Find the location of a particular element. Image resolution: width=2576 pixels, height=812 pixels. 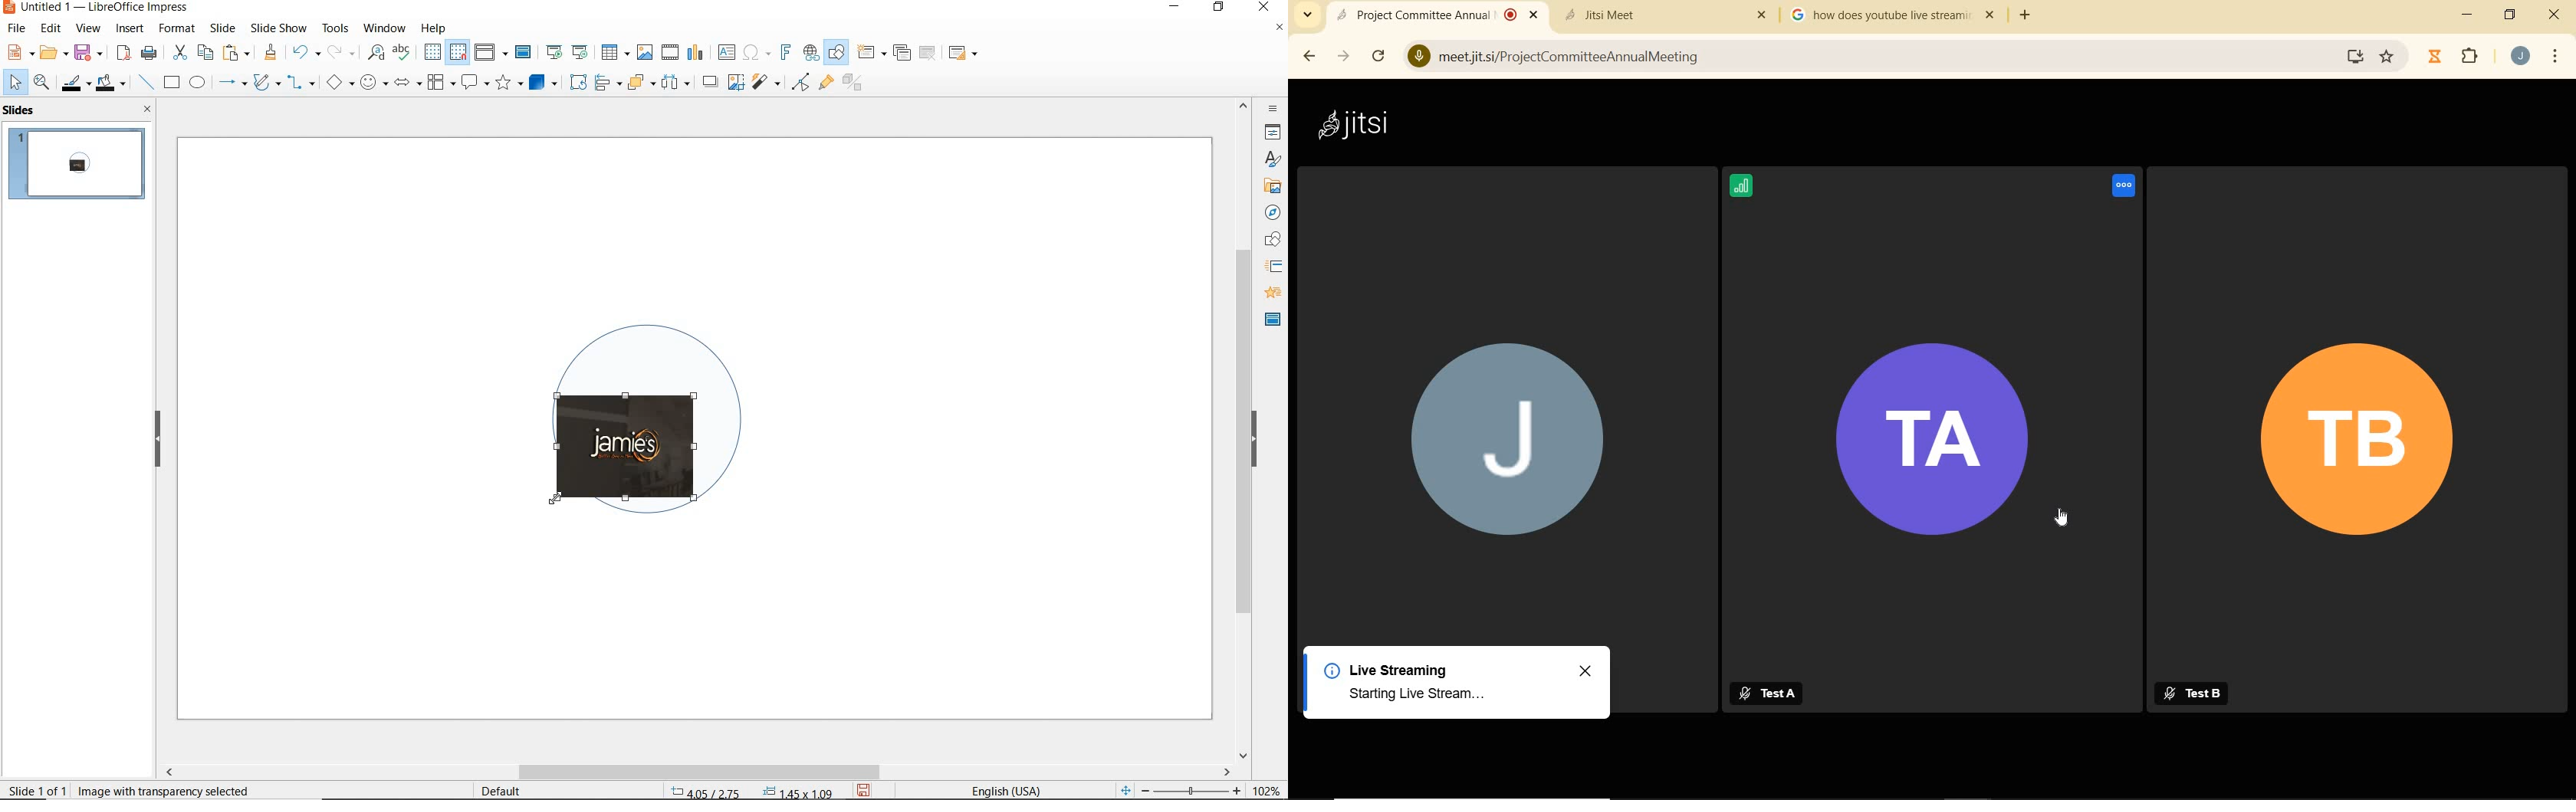

Speaking is located at coordinates (2125, 184).